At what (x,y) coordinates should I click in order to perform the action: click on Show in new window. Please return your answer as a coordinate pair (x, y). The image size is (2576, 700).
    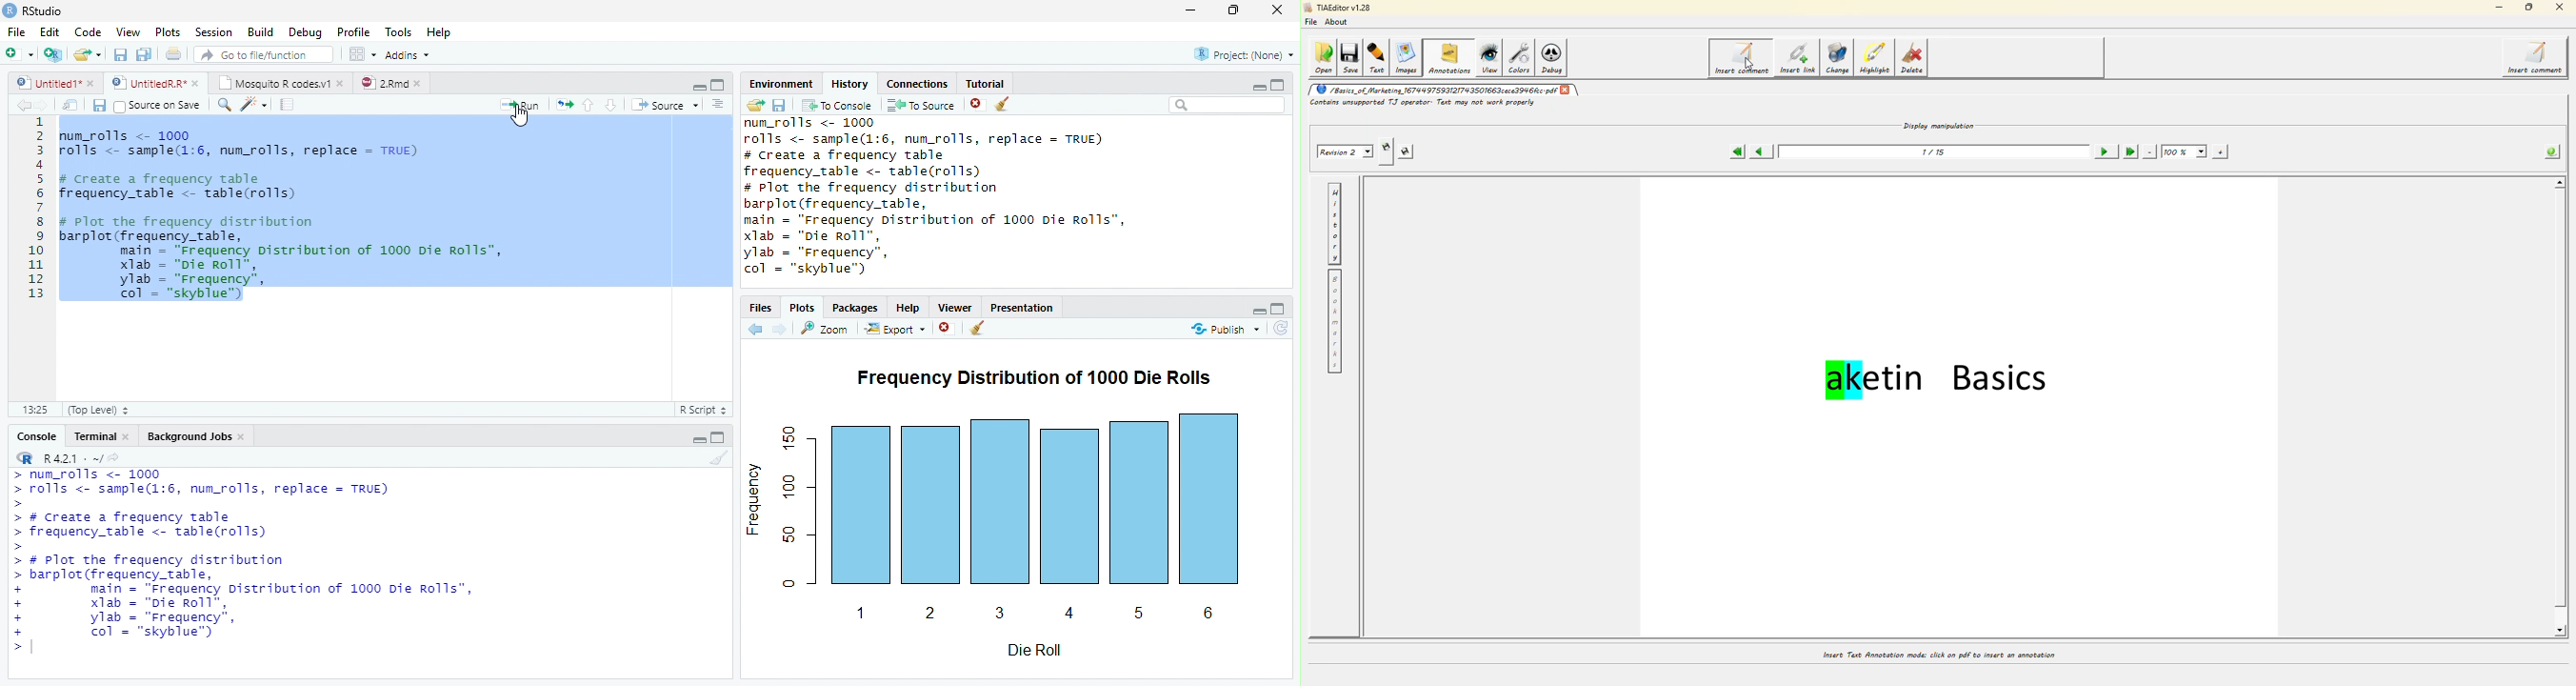
    Looking at the image, I should click on (72, 105).